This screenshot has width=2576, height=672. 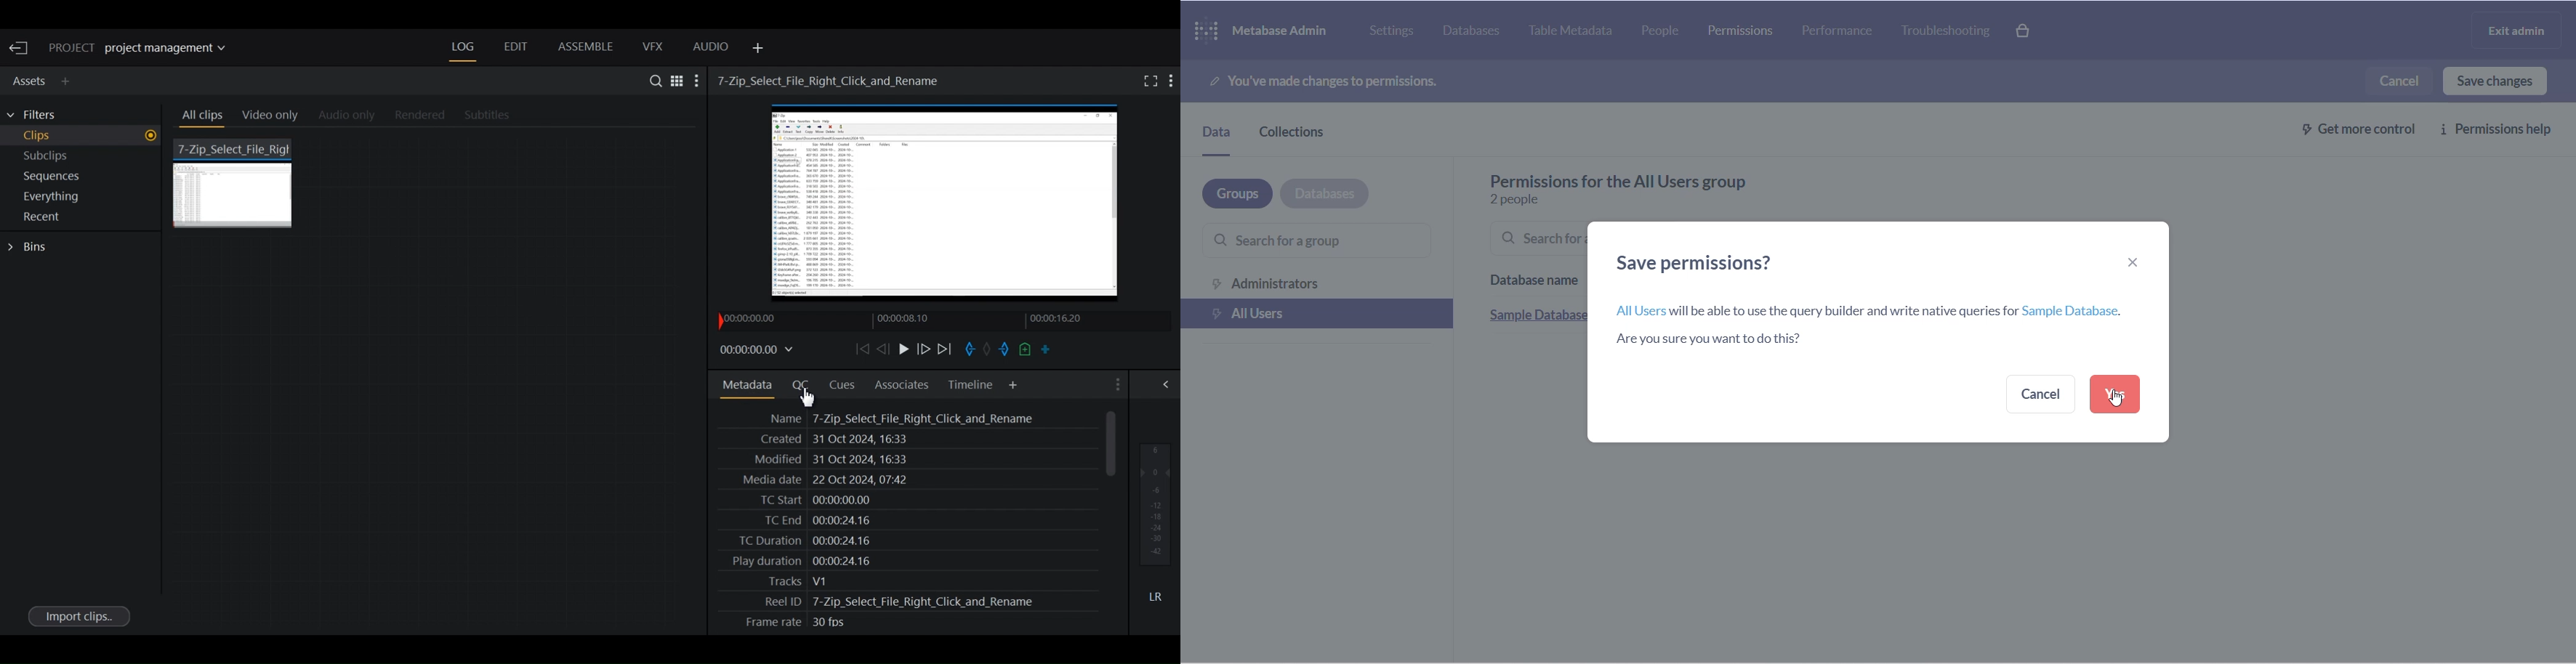 What do you see at coordinates (31, 247) in the screenshot?
I see `Bins` at bounding box center [31, 247].